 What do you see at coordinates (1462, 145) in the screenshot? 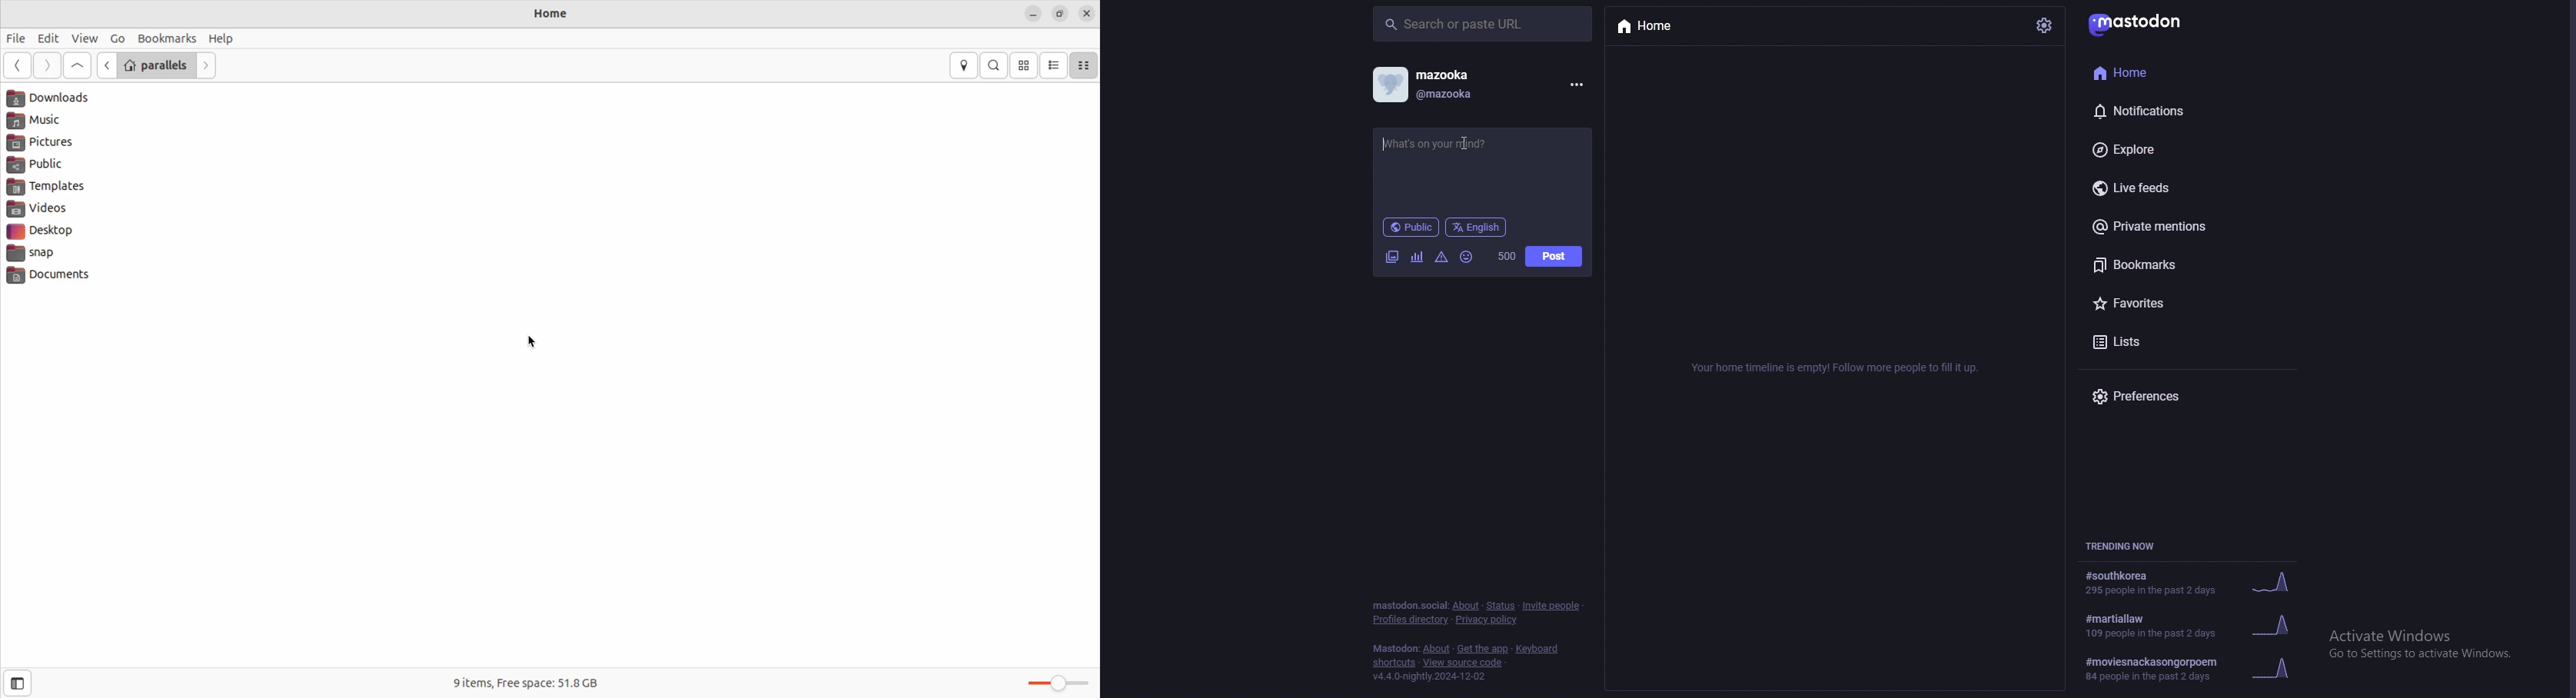
I see `cursor` at bounding box center [1462, 145].